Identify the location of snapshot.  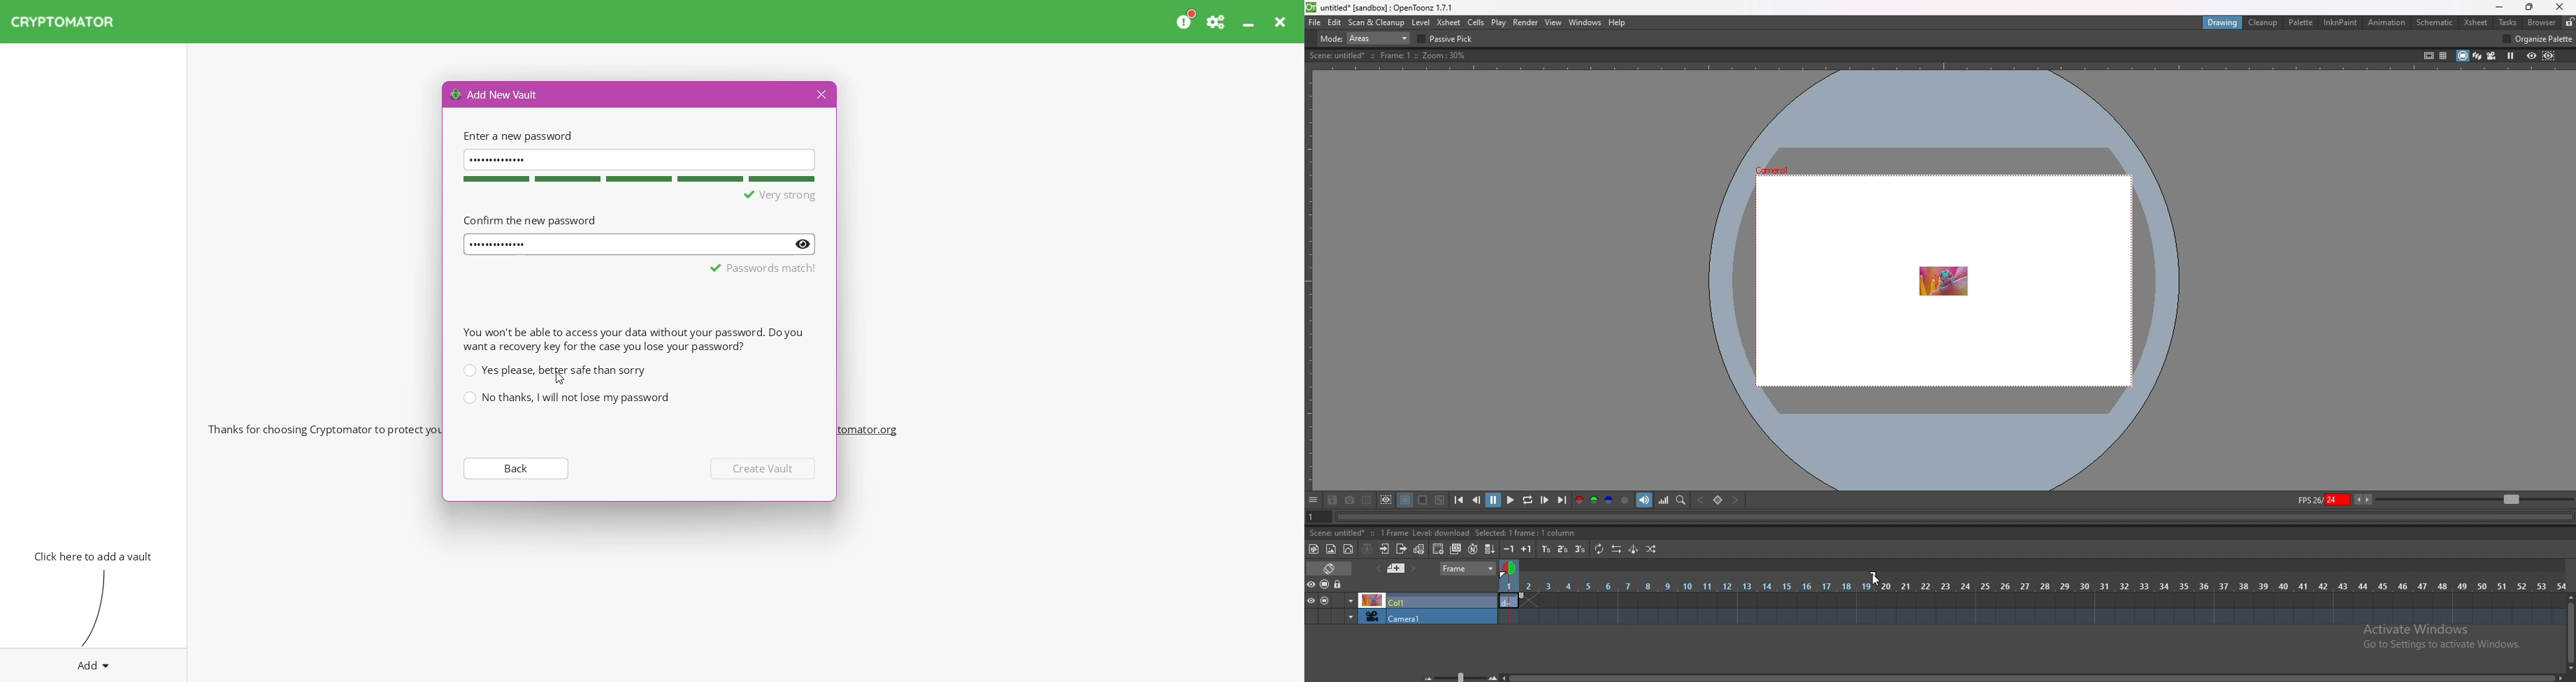
(1350, 501).